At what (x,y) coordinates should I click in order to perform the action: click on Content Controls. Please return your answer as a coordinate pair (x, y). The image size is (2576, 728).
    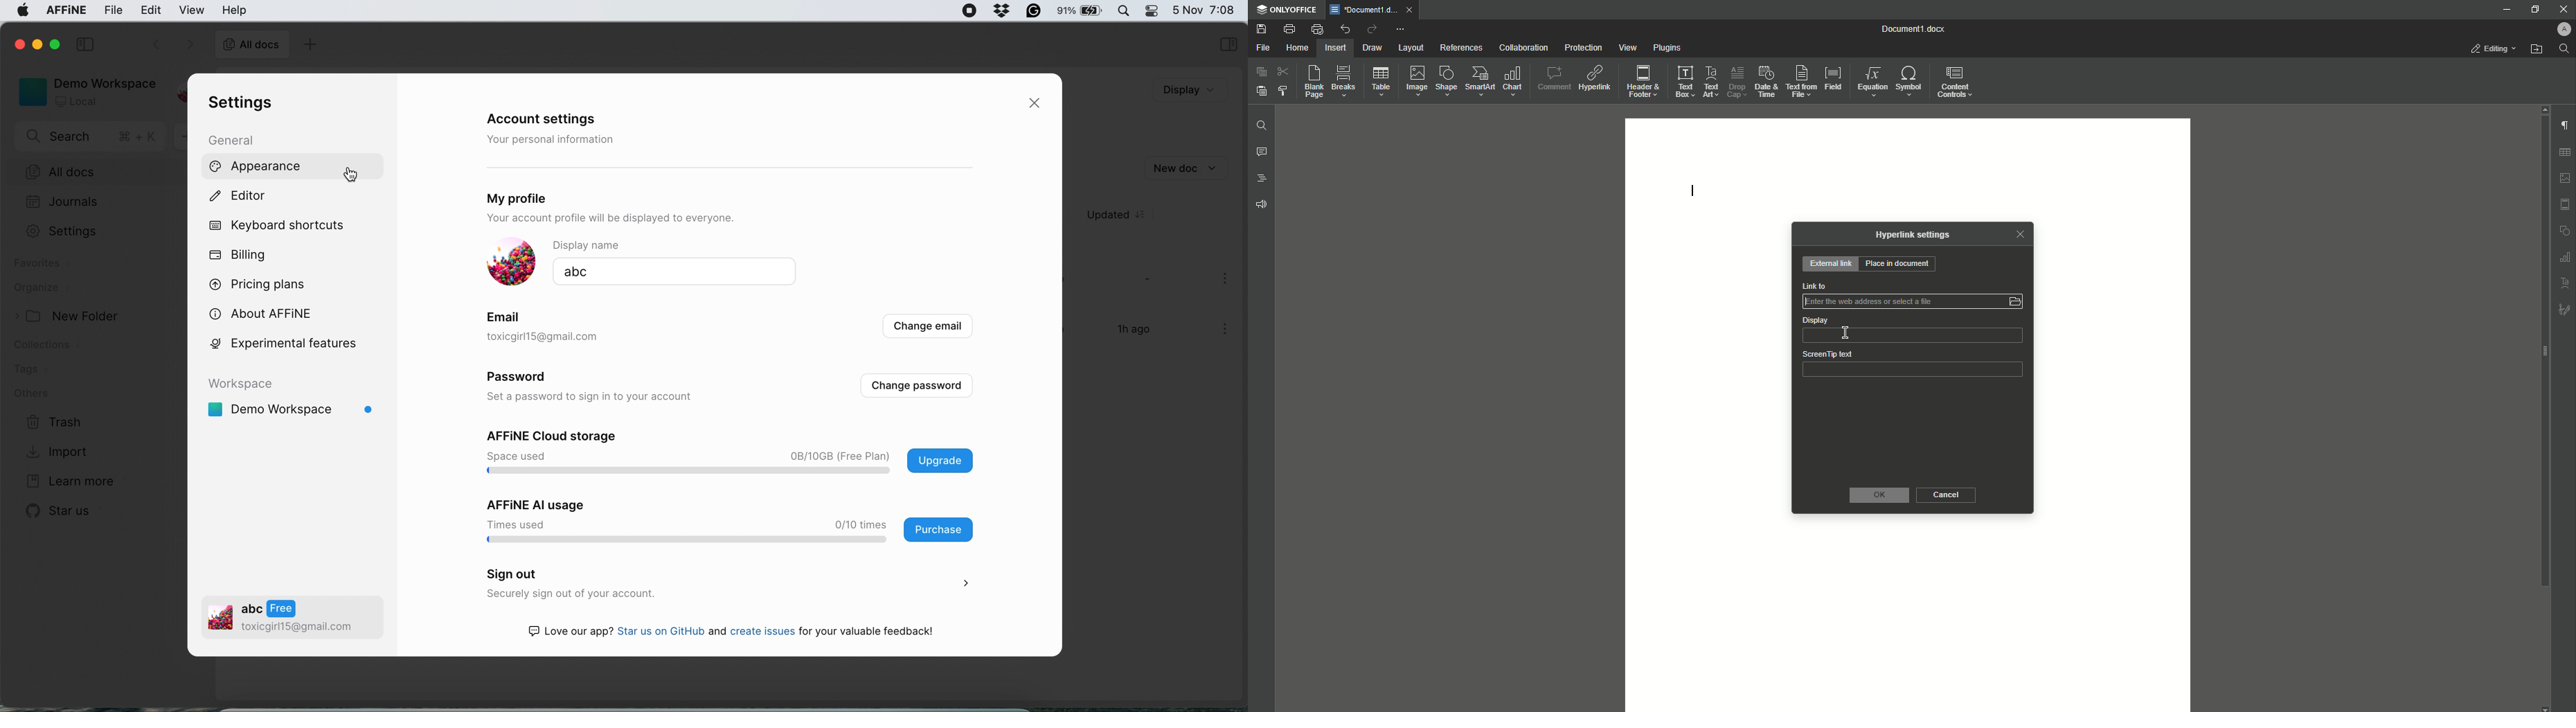
    Looking at the image, I should click on (1958, 82).